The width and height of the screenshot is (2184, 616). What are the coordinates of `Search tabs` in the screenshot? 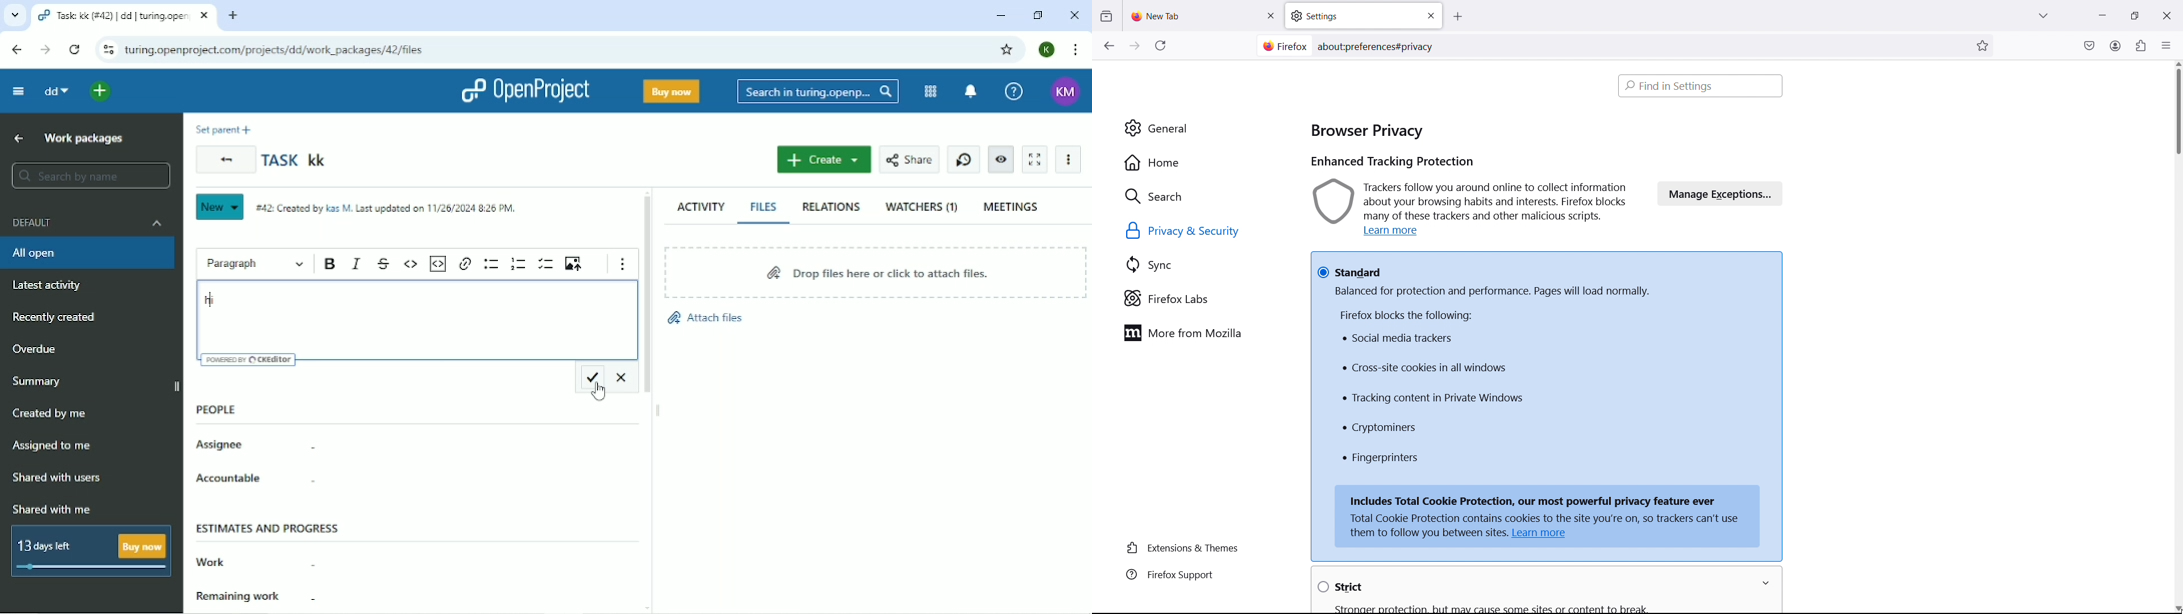 It's located at (14, 15).